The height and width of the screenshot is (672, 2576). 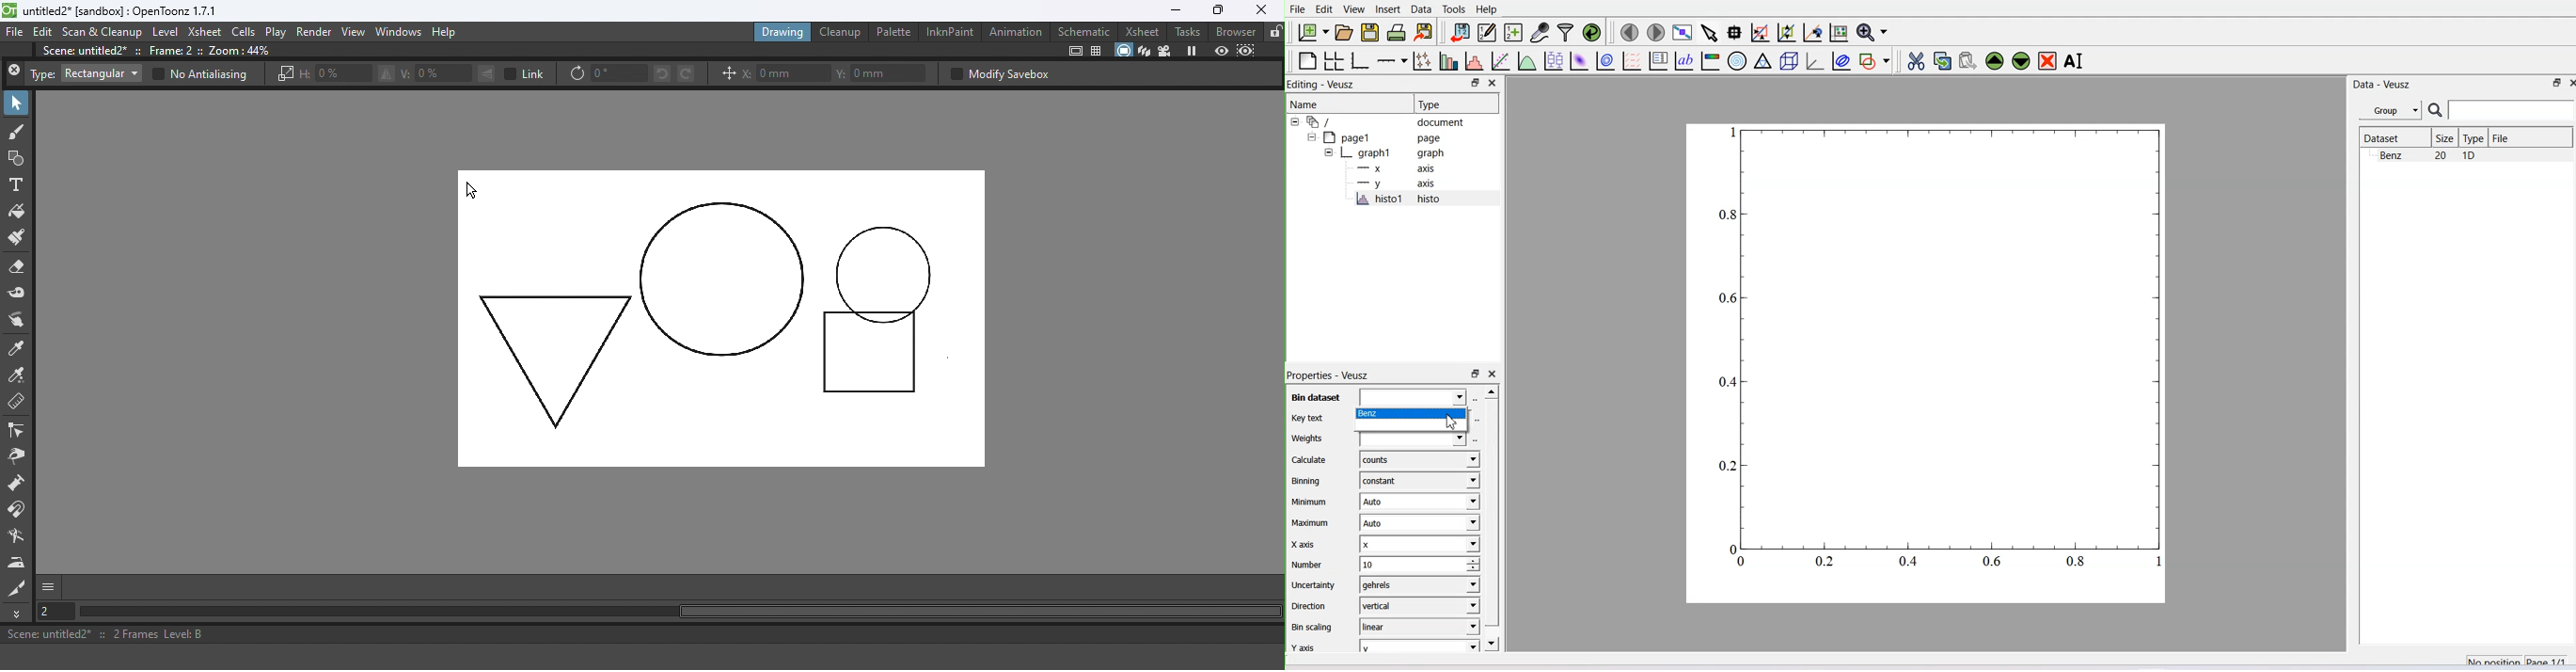 What do you see at coordinates (335, 73) in the screenshot?
I see `H: 0%` at bounding box center [335, 73].